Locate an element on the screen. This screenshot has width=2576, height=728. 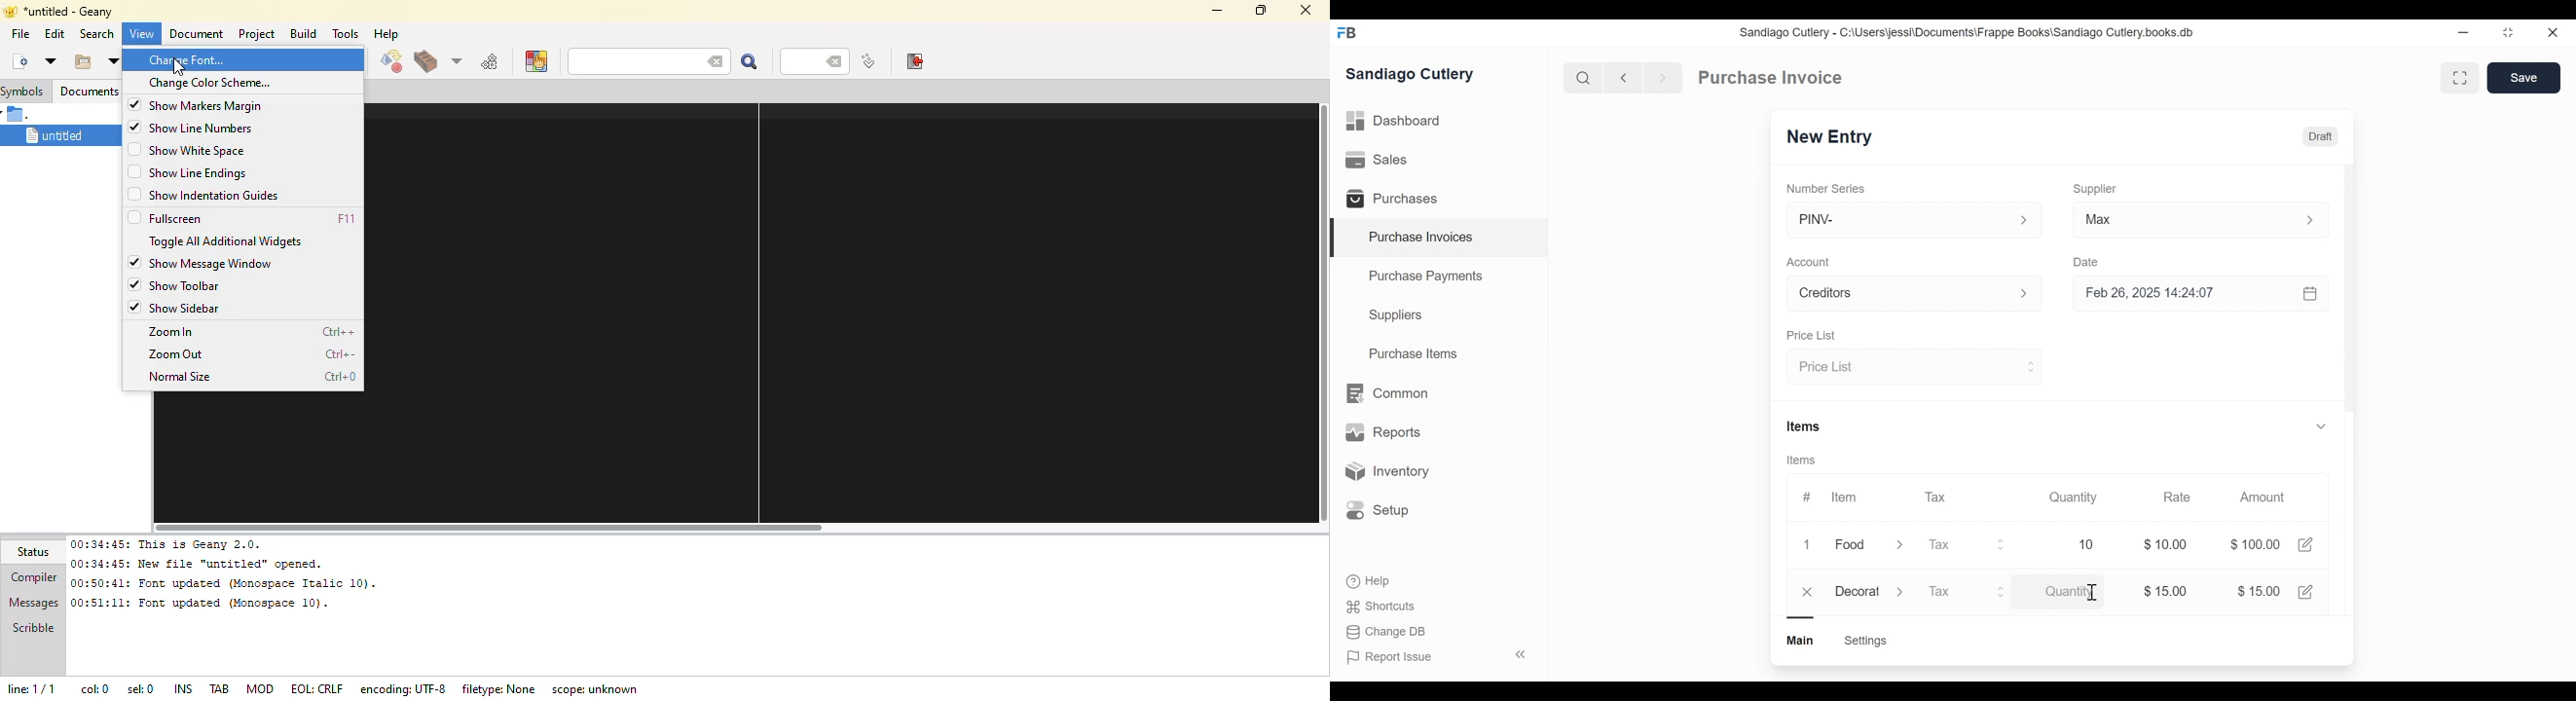
Items is located at coordinates (1806, 461).